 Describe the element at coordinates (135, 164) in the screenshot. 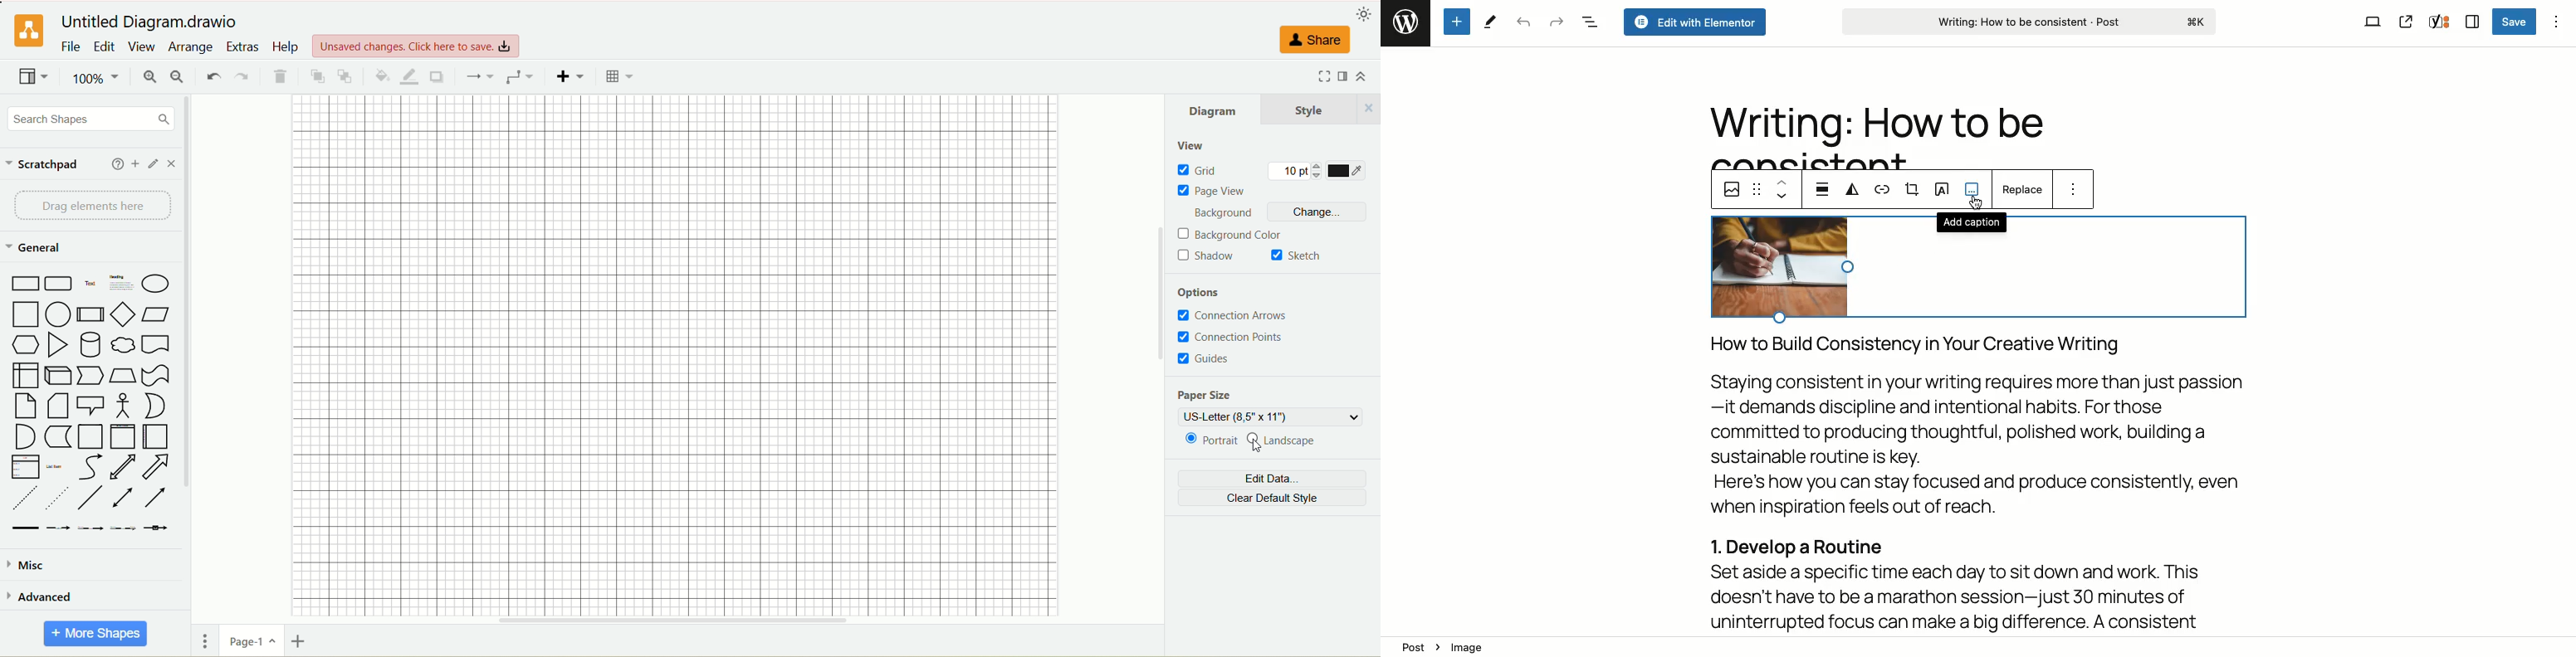

I see `add` at that location.